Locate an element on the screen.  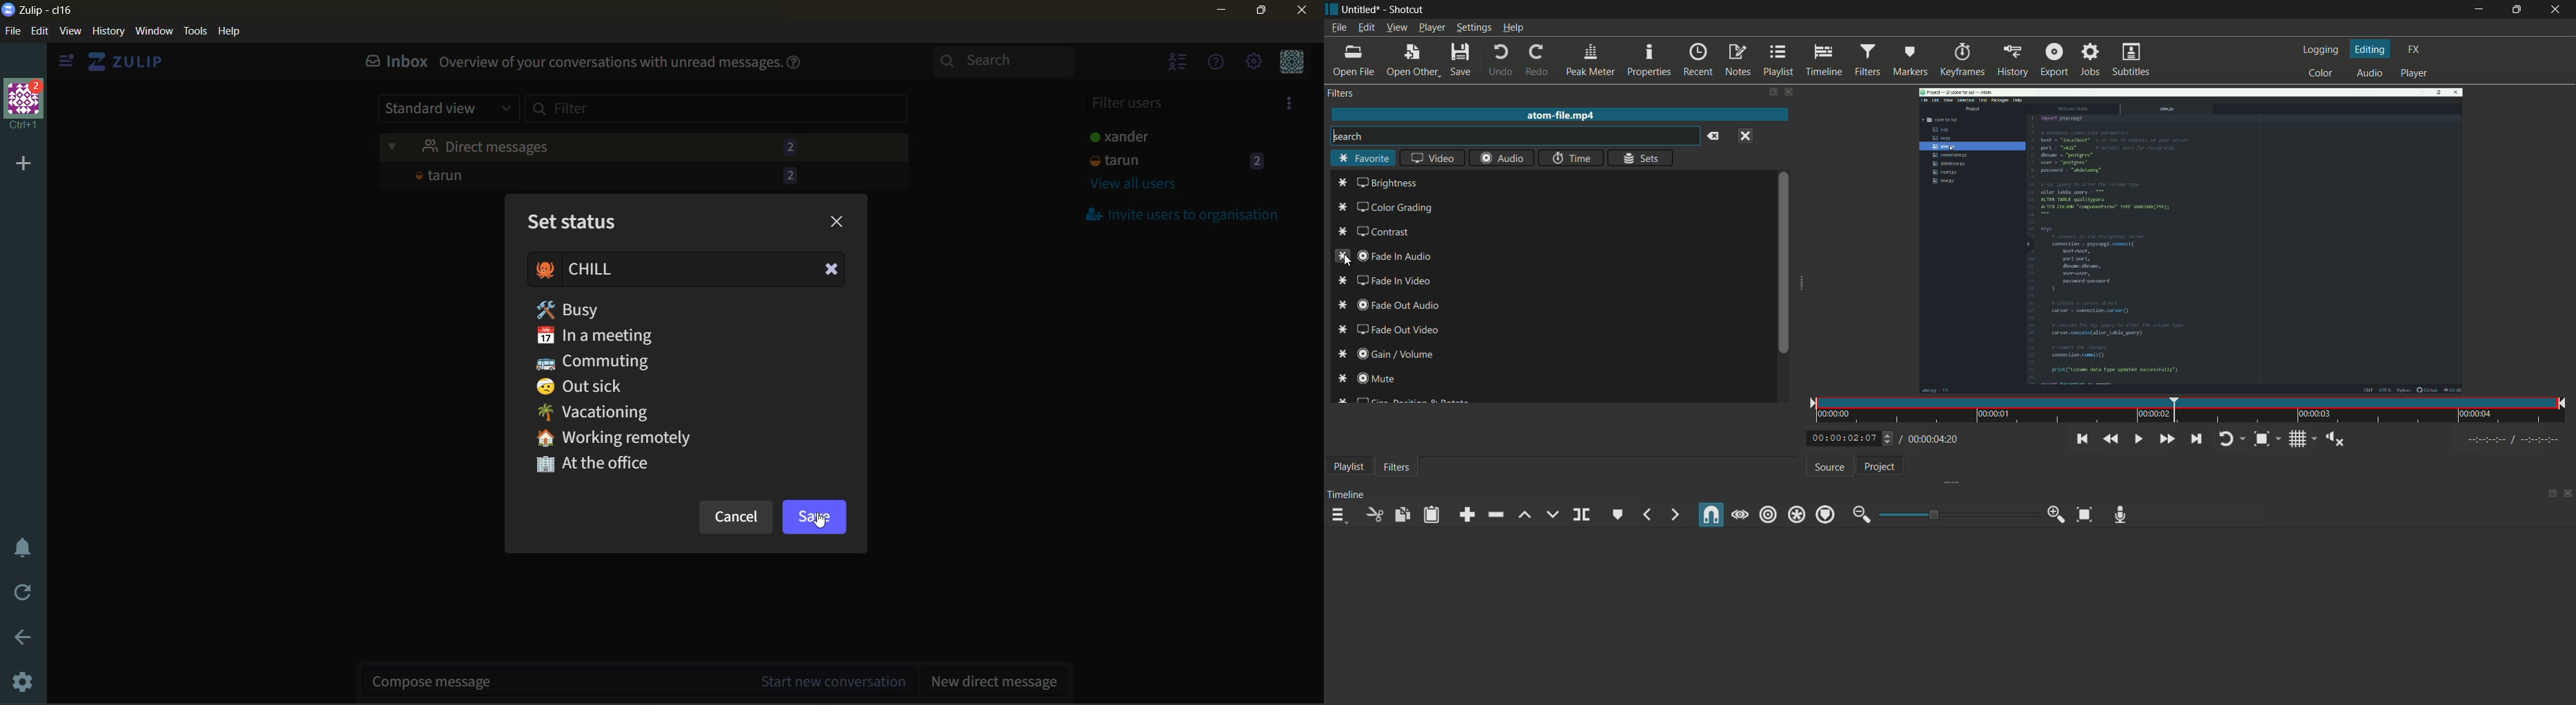
recent is located at coordinates (1696, 60).